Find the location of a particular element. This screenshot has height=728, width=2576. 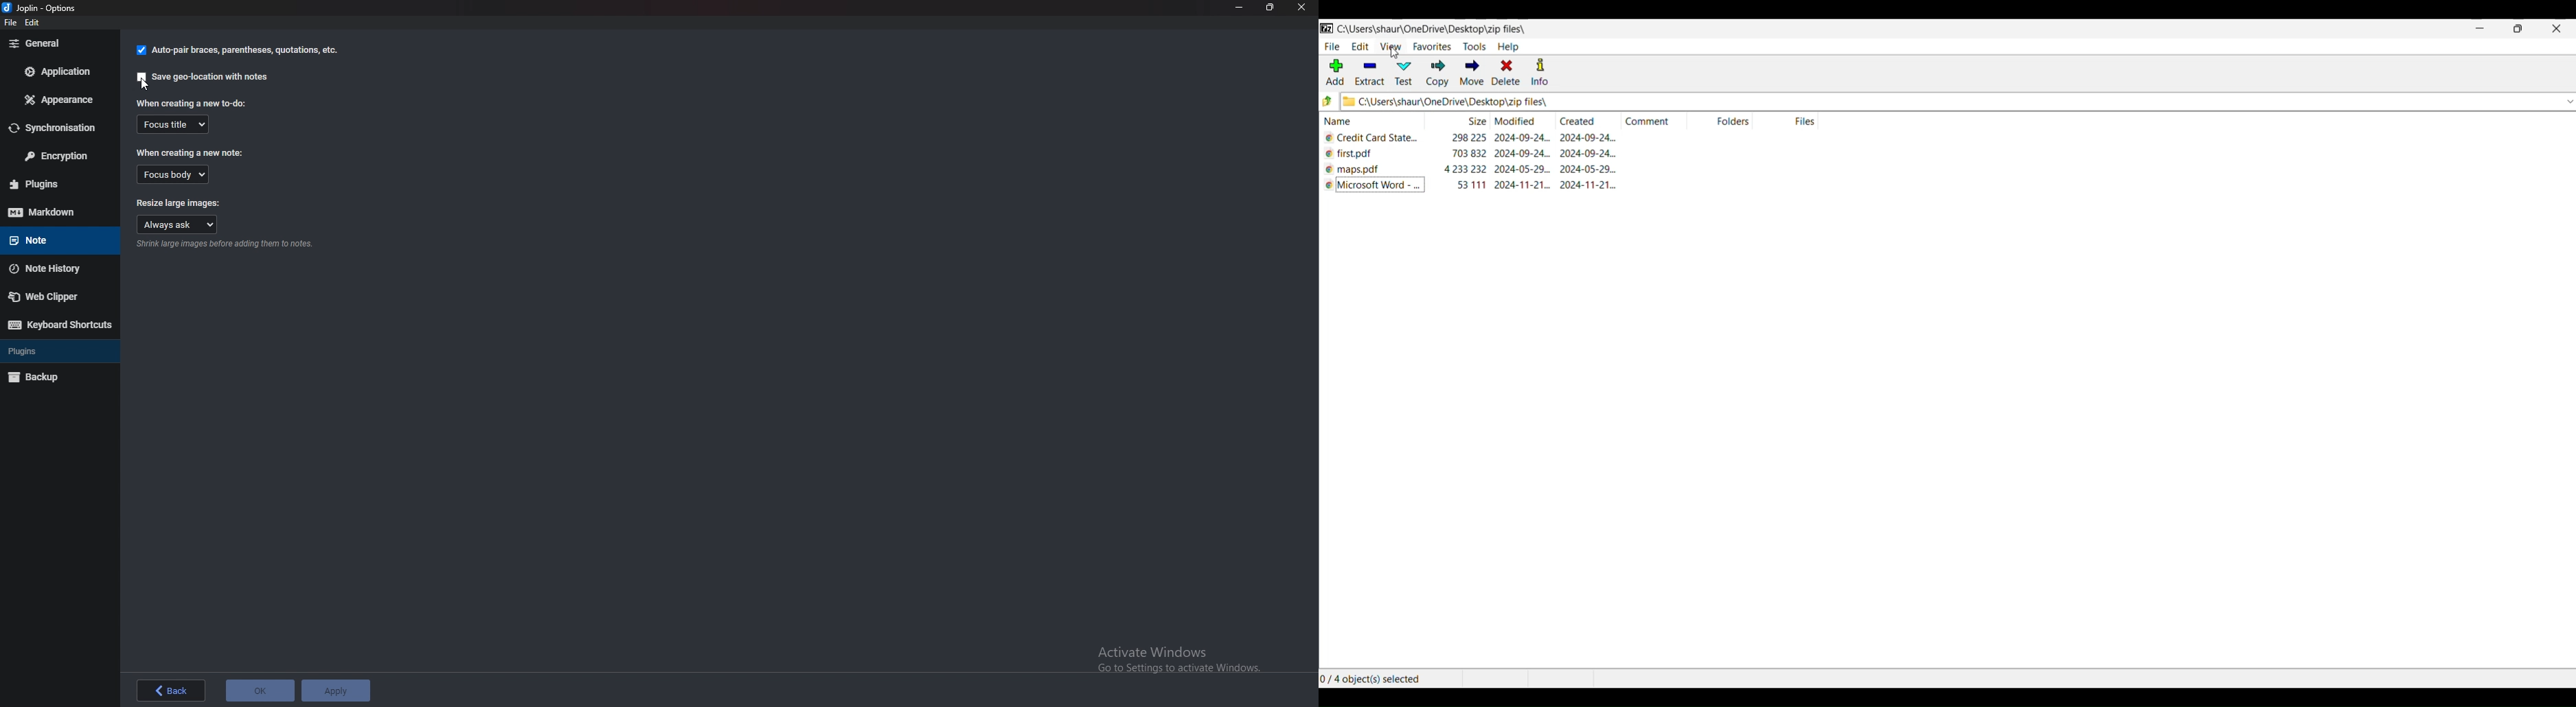

number of object selected is located at coordinates (1386, 677).